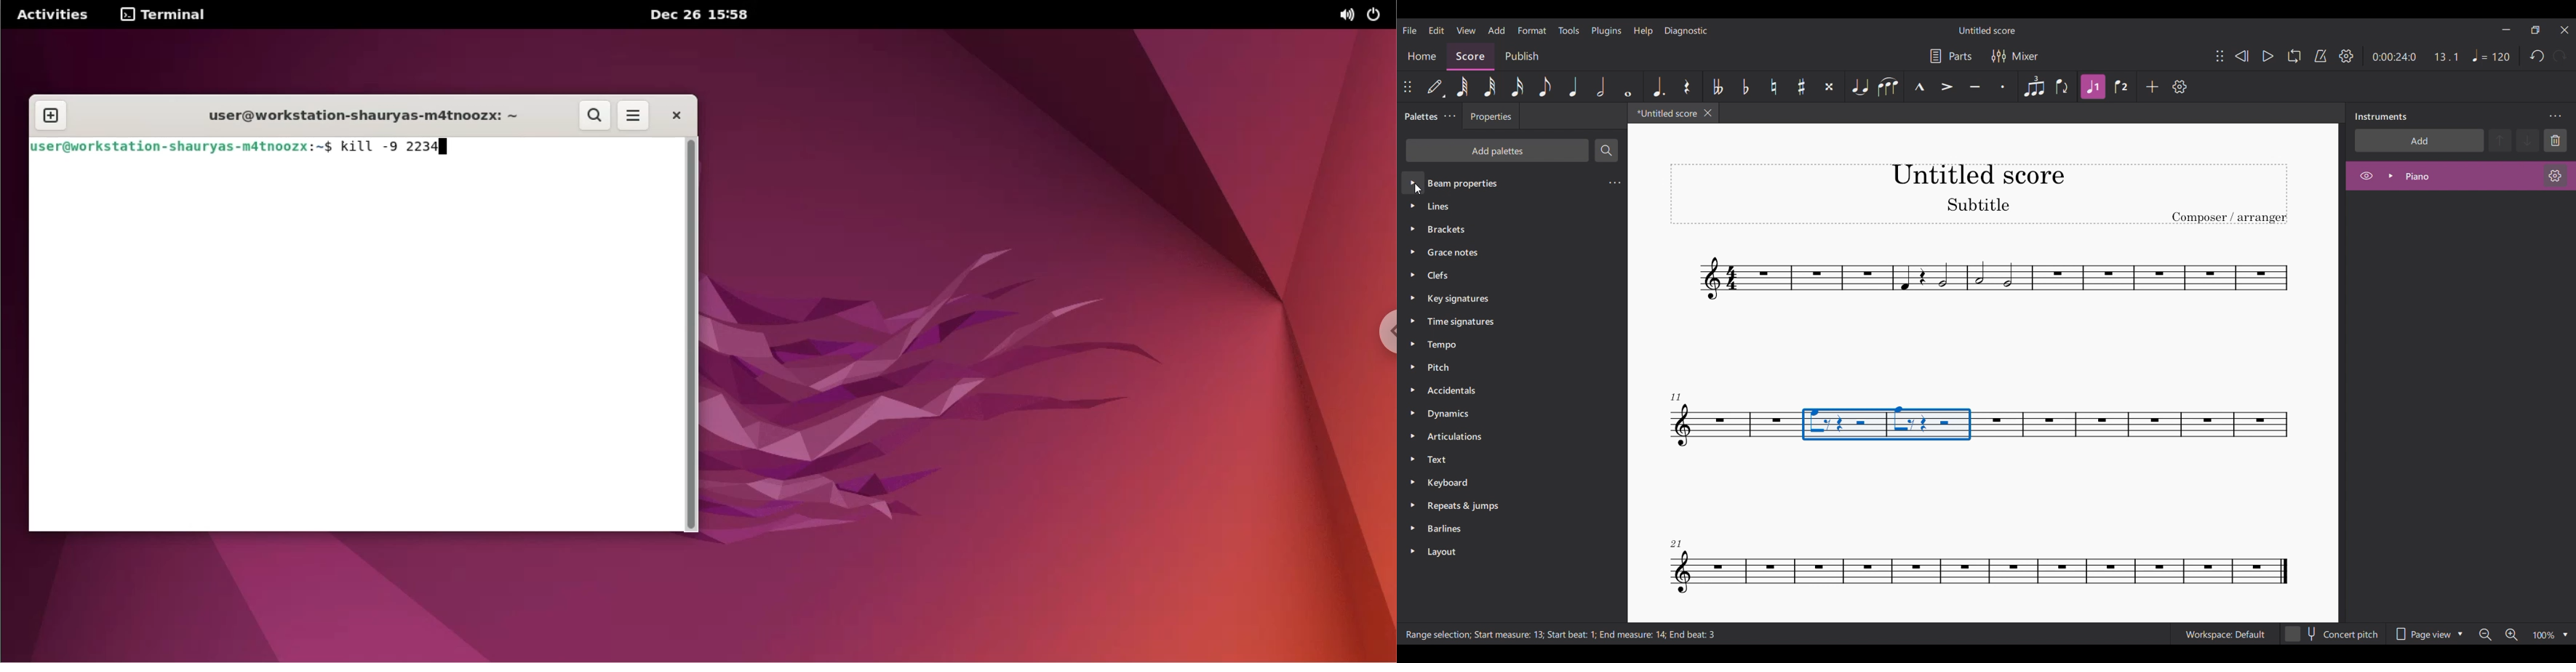 Image resolution: width=2576 pixels, height=672 pixels. What do you see at coordinates (2565, 30) in the screenshot?
I see `Close interface` at bounding box center [2565, 30].